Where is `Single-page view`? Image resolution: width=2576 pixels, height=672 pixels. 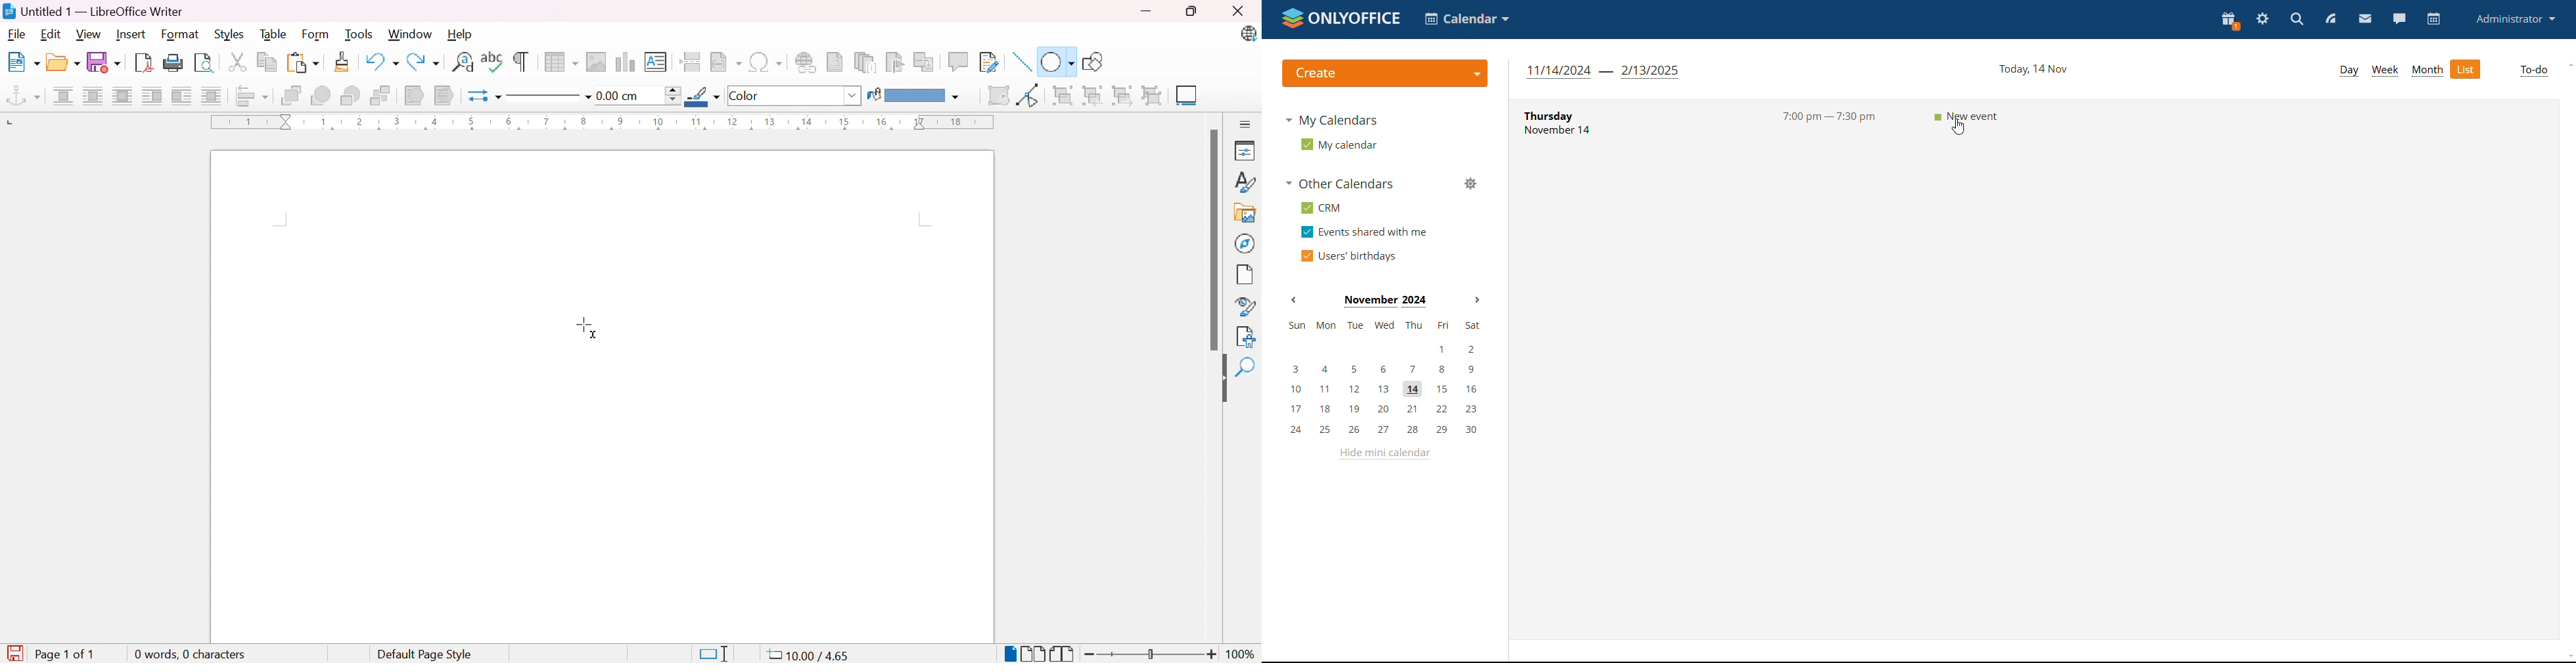 Single-page view is located at coordinates (1012, 655).